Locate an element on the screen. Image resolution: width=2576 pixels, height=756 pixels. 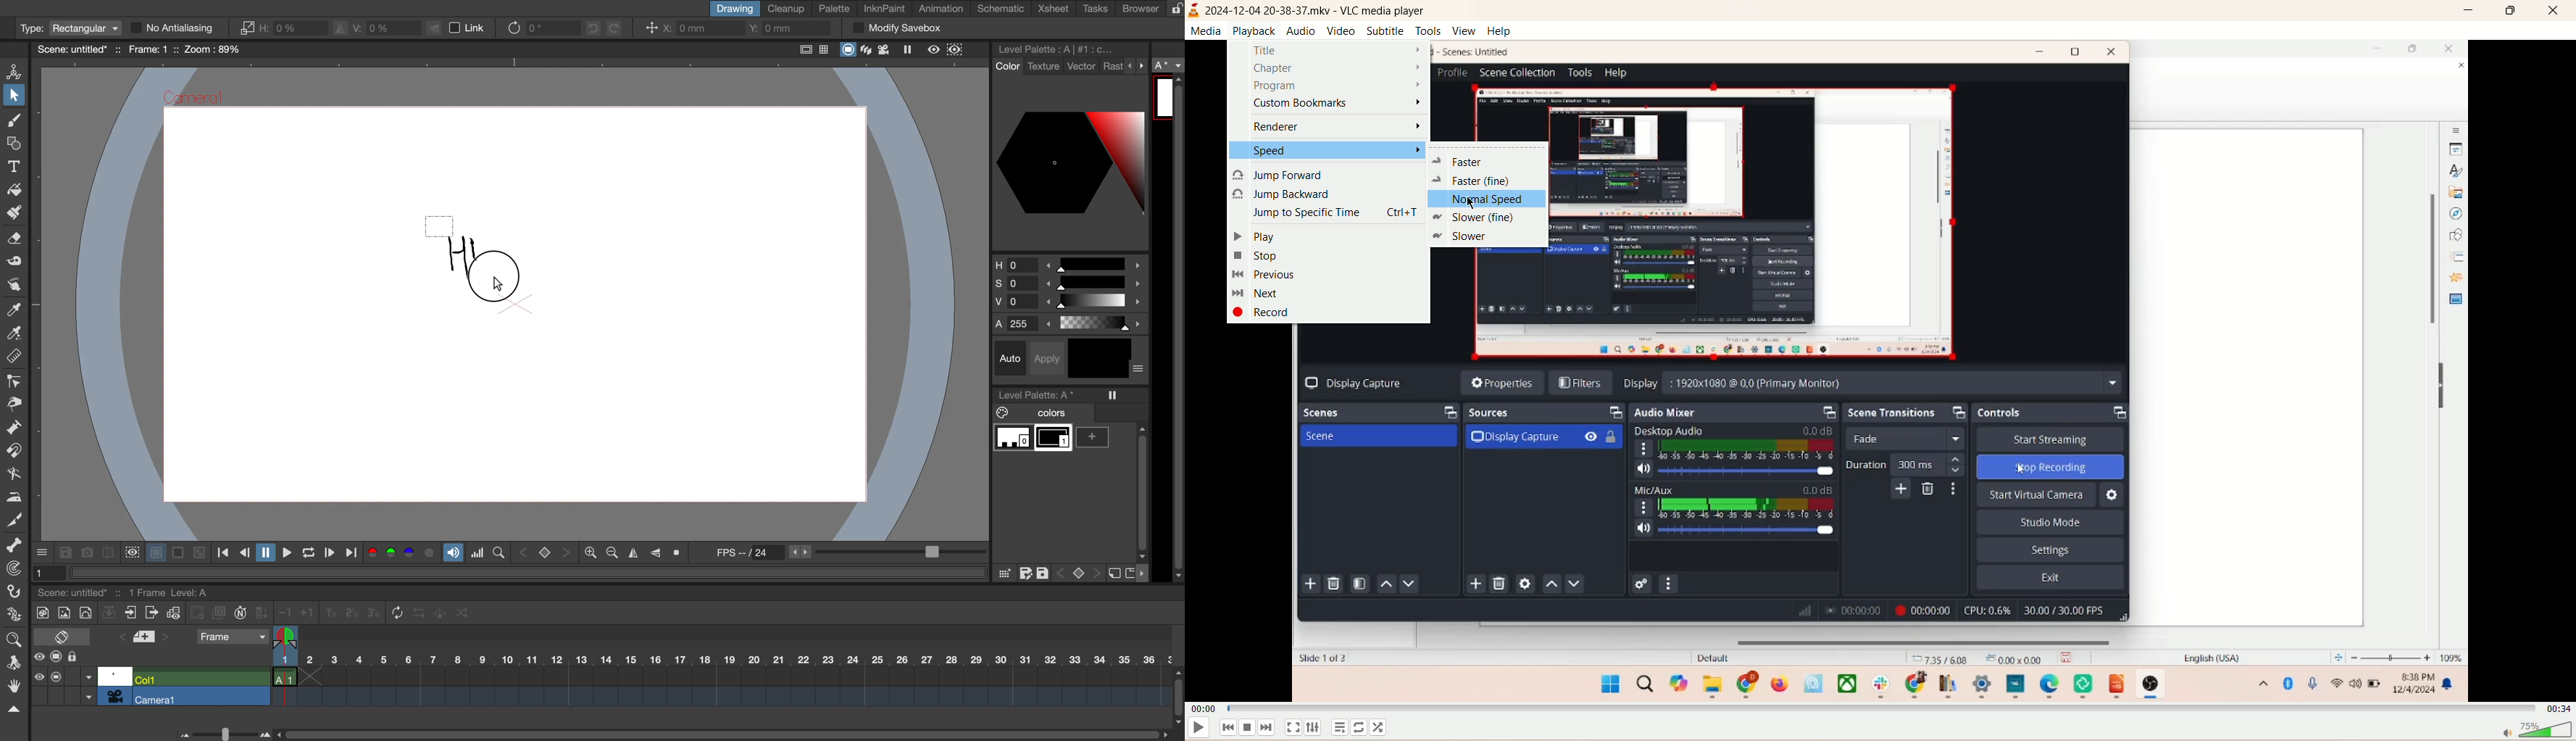
previous is located at coordinates (1226, 729).